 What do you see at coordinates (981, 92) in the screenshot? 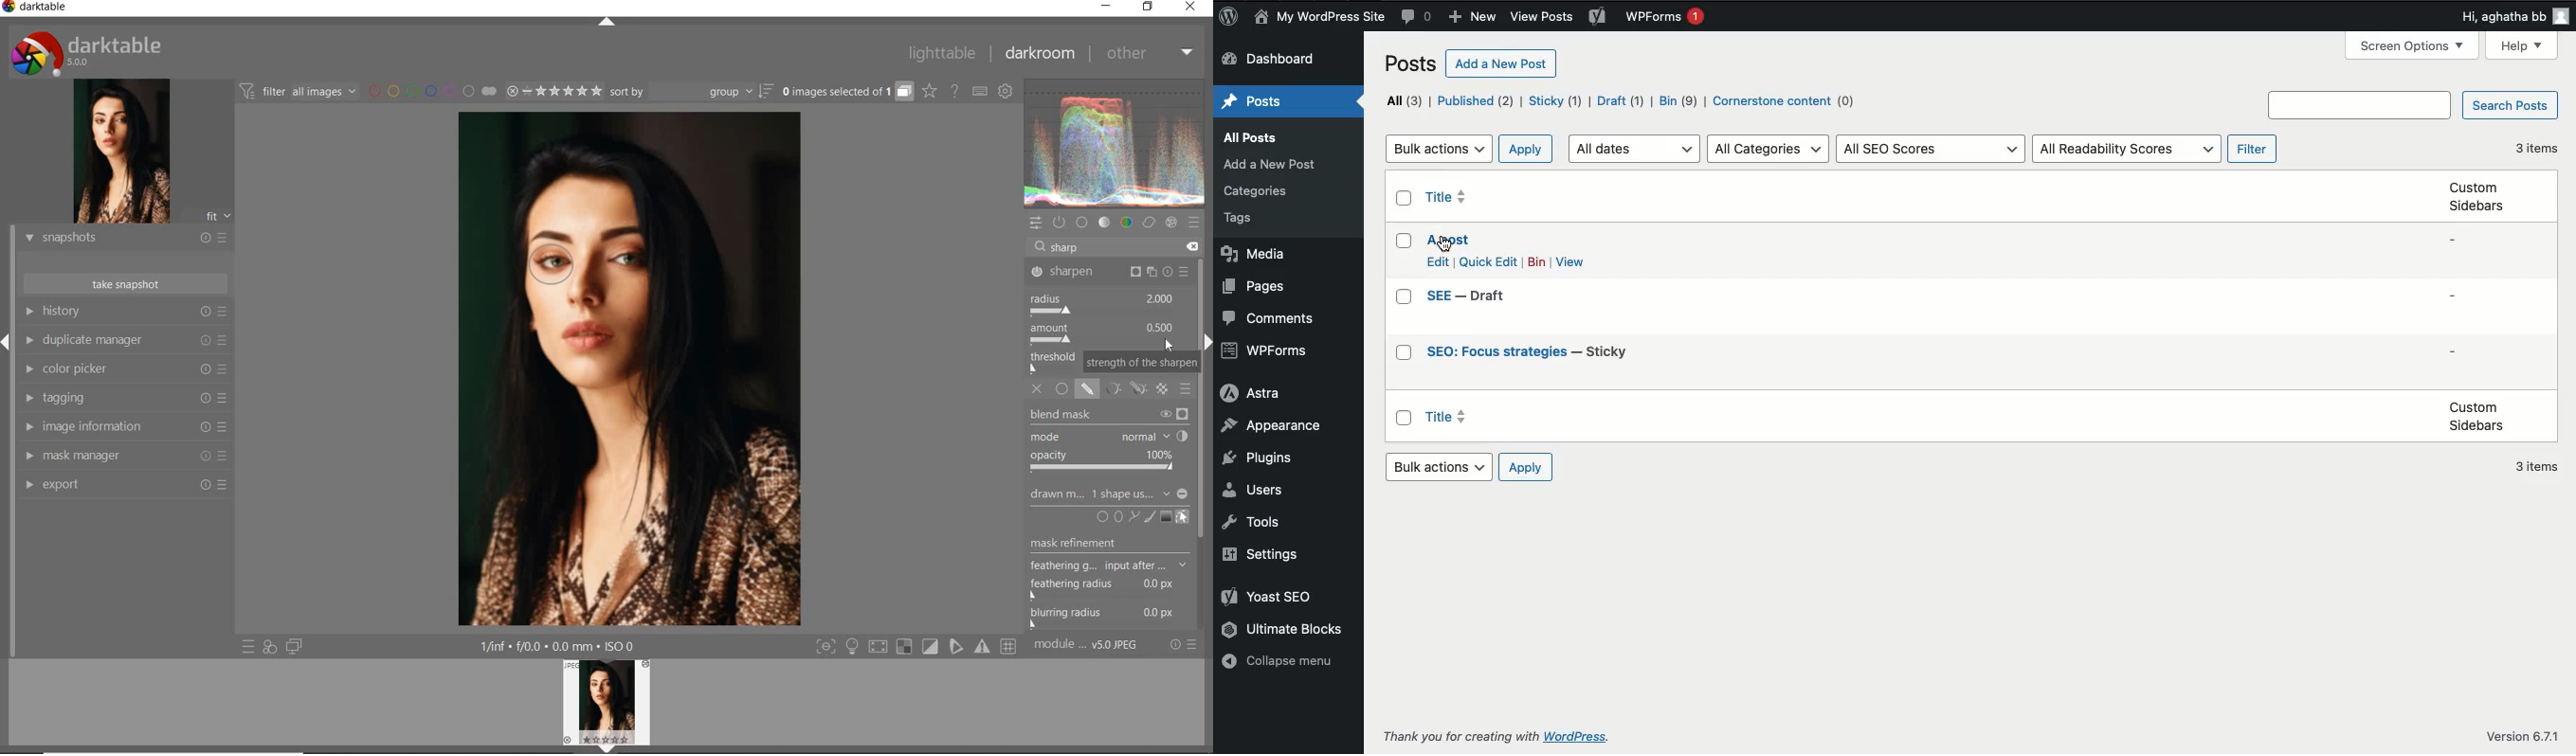
I see `set keyboard shortcuts` at bounding box center [981, 92].